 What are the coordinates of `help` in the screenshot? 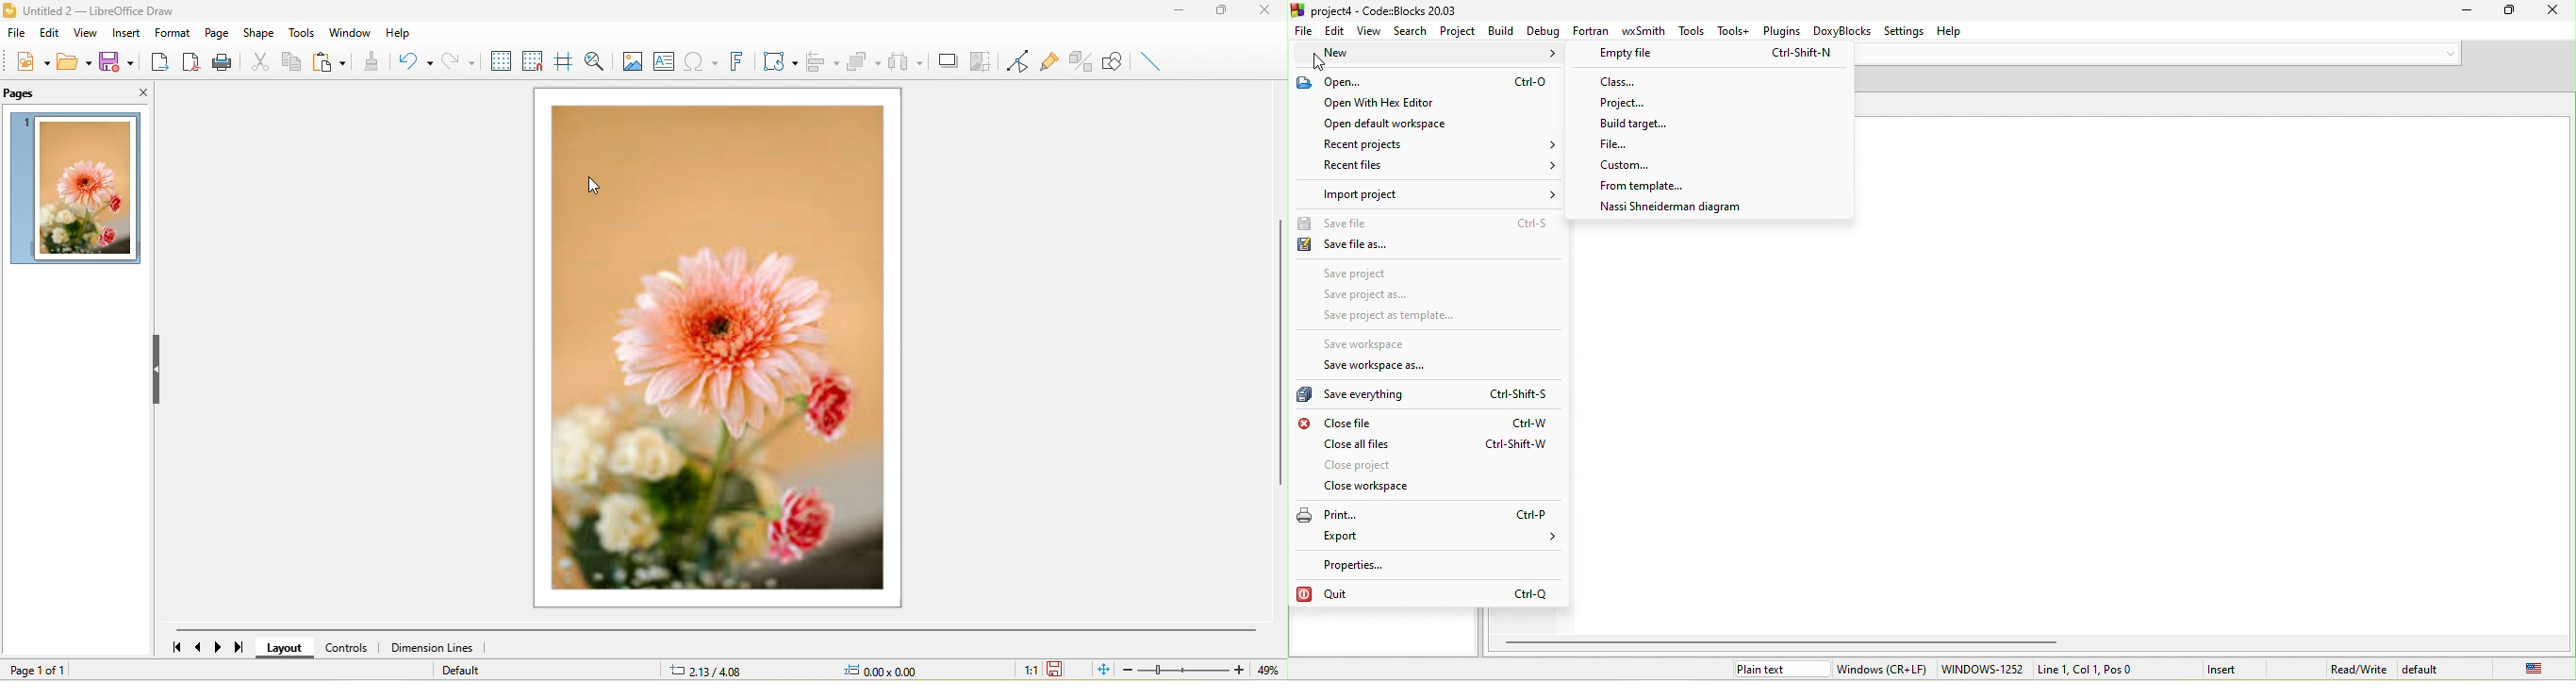 It's located at (1961, 33).